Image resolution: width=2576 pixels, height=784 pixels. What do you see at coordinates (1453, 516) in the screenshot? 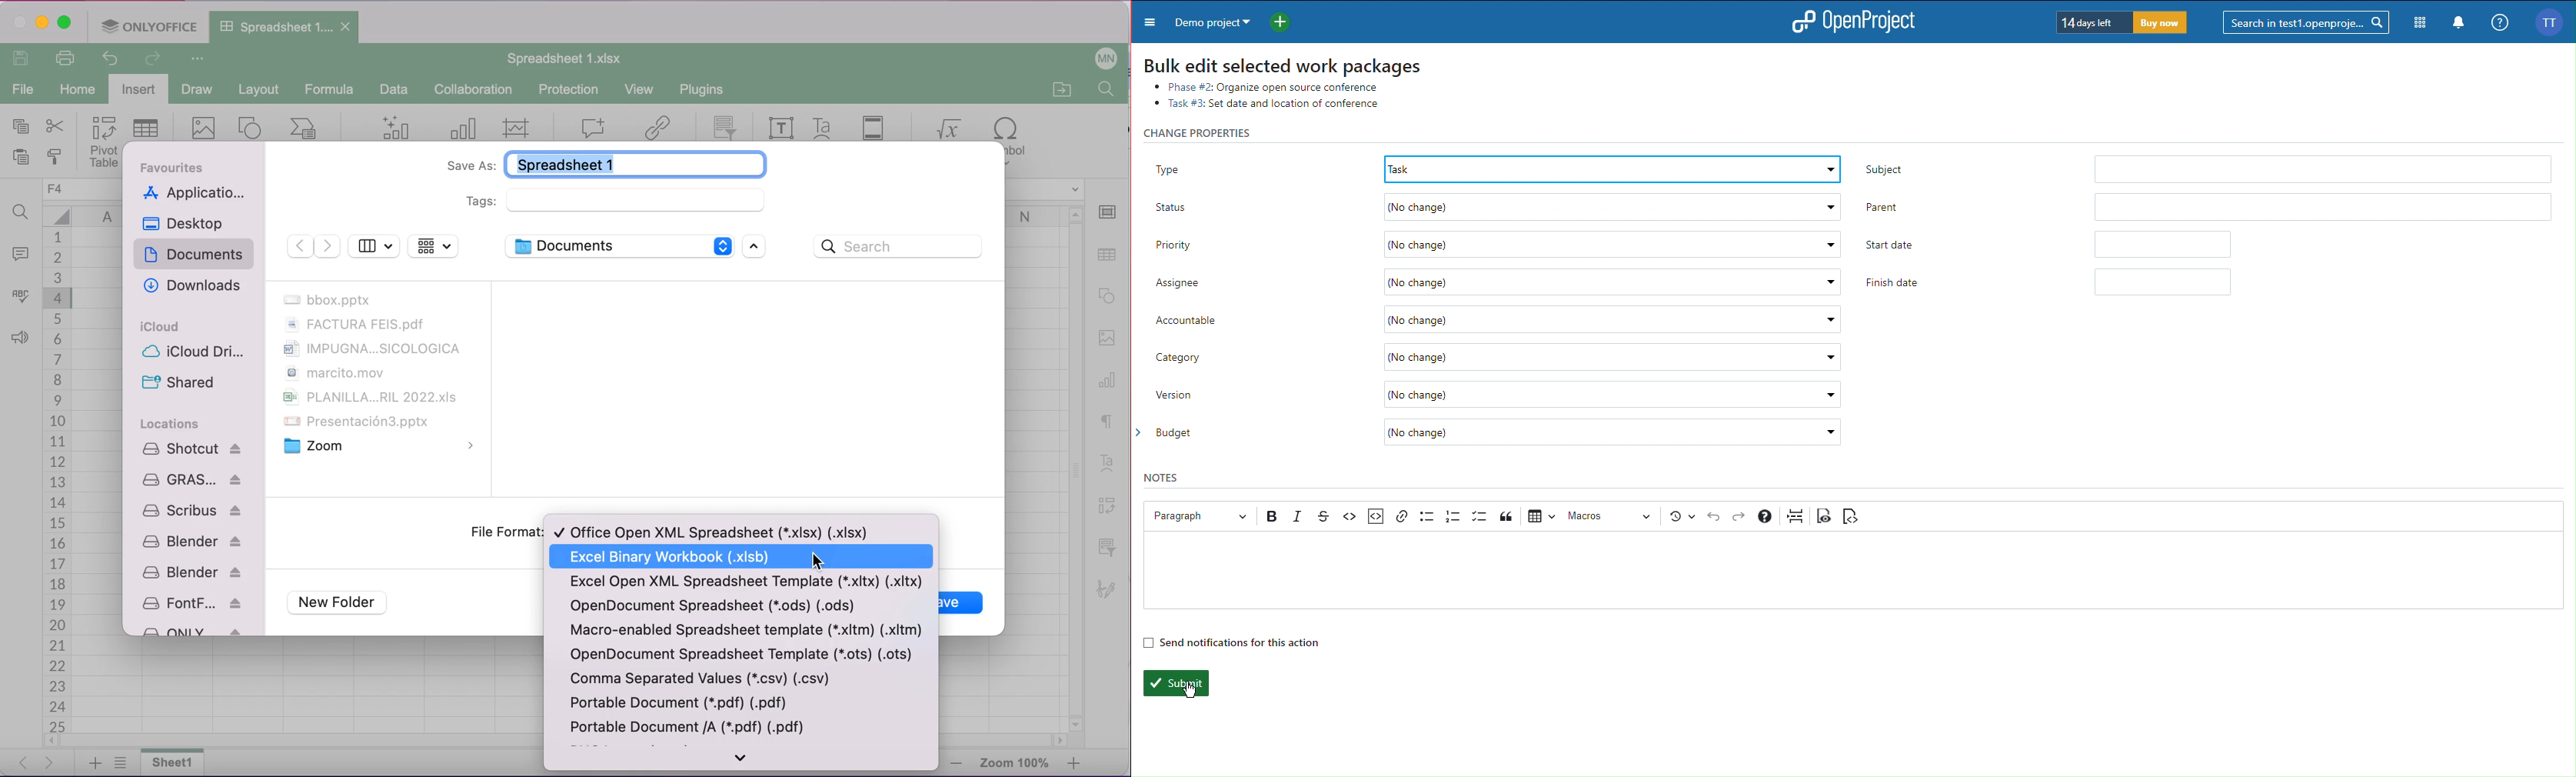
I see `Numbered List` at bounding box center [1453, 516].